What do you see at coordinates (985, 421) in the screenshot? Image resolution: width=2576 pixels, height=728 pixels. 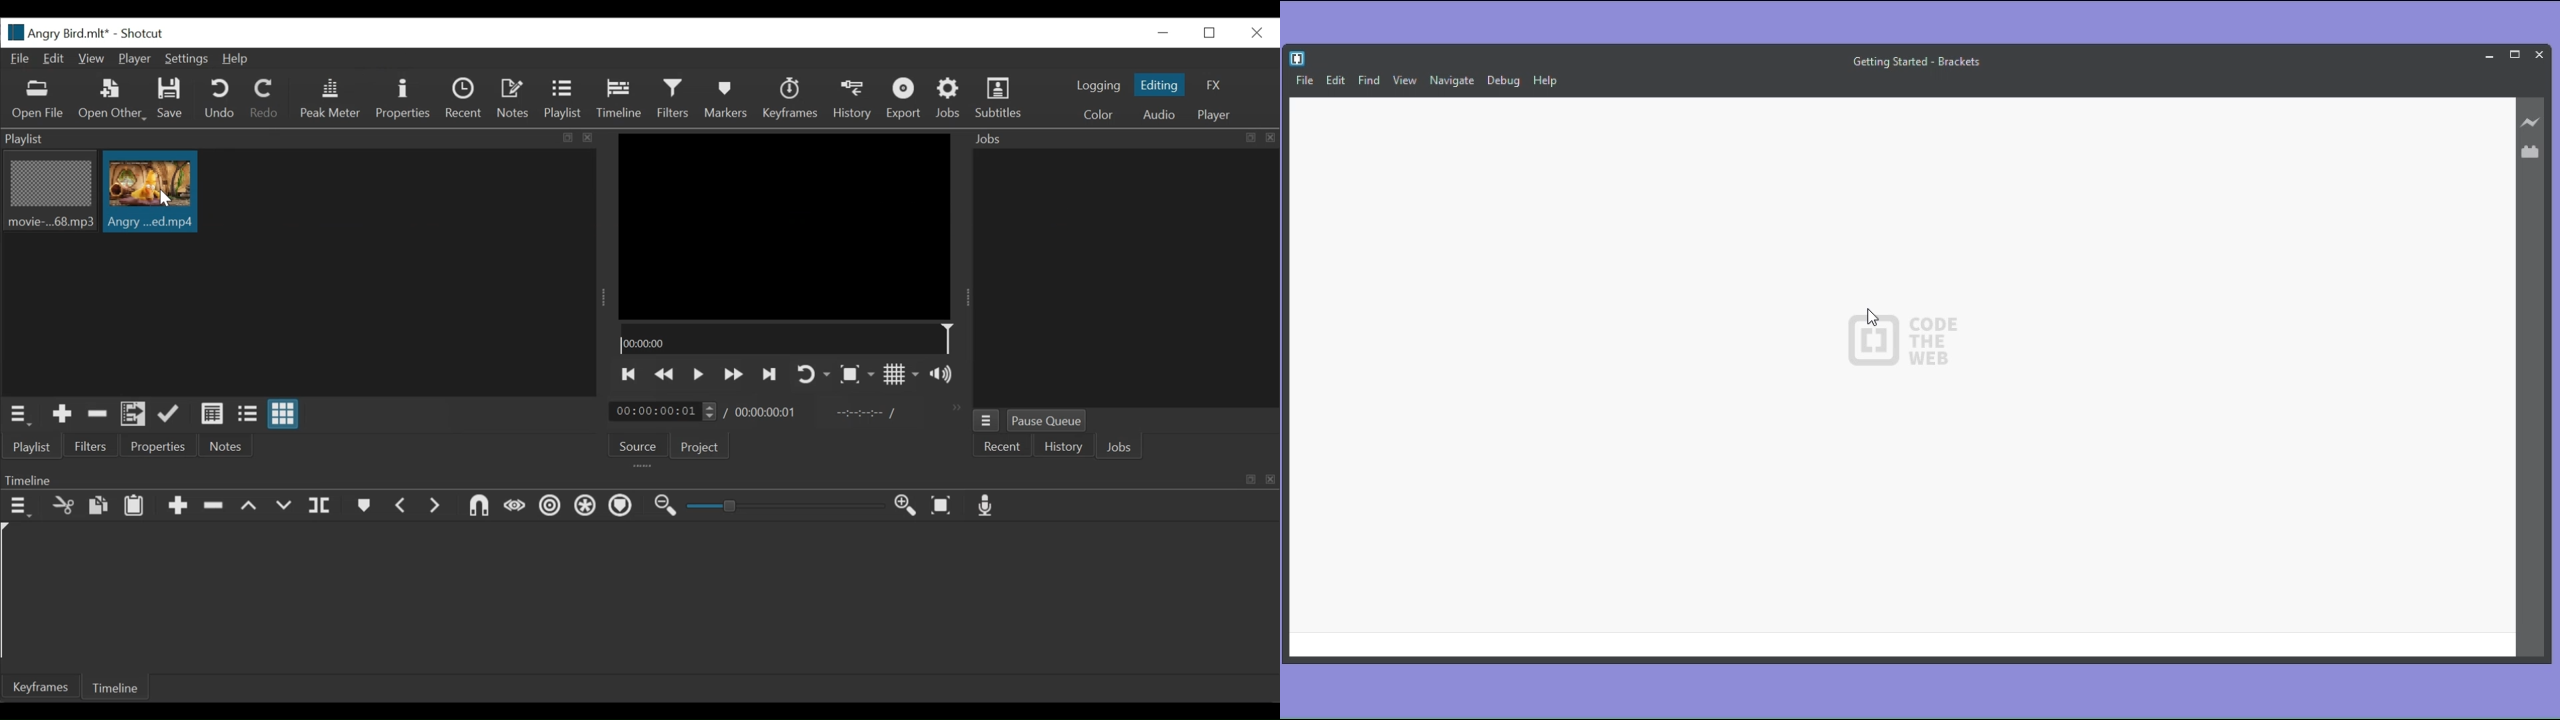 I see `Jobs Menu` at bounding box center [985, 421].